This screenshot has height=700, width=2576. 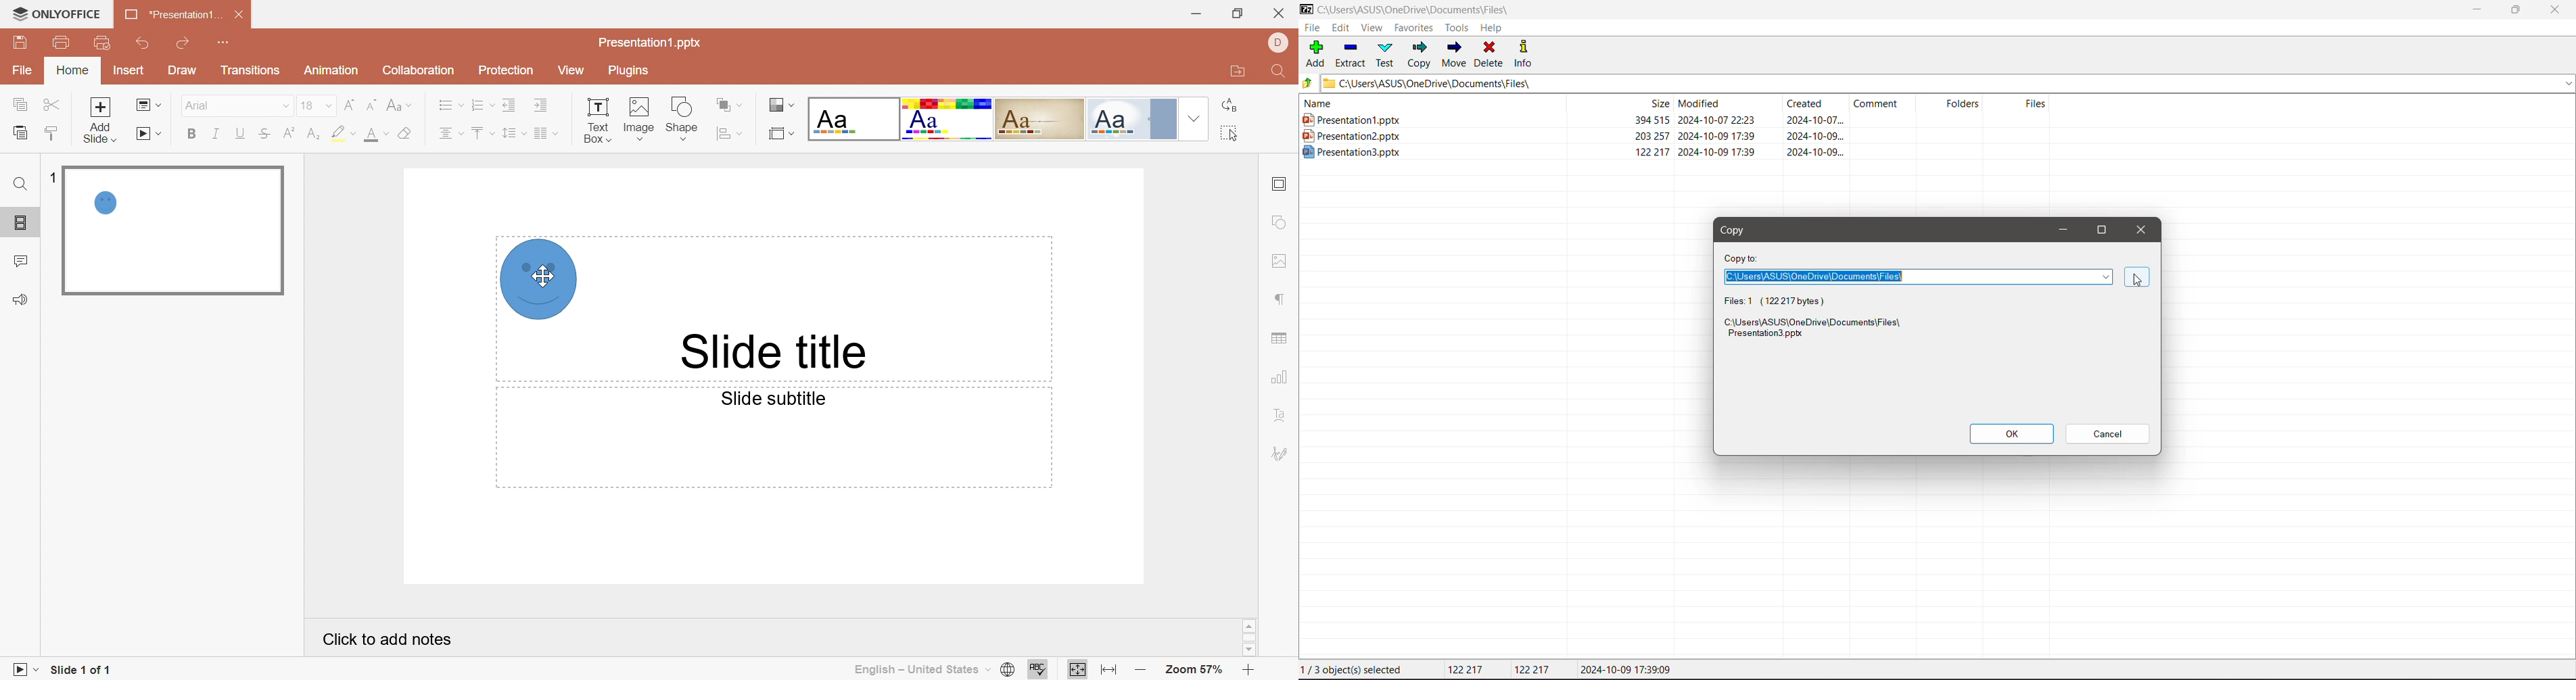 What do you see at coordinates (19, 132) in the screenshot?
I see `Paste` at bounding box center [19, 132].